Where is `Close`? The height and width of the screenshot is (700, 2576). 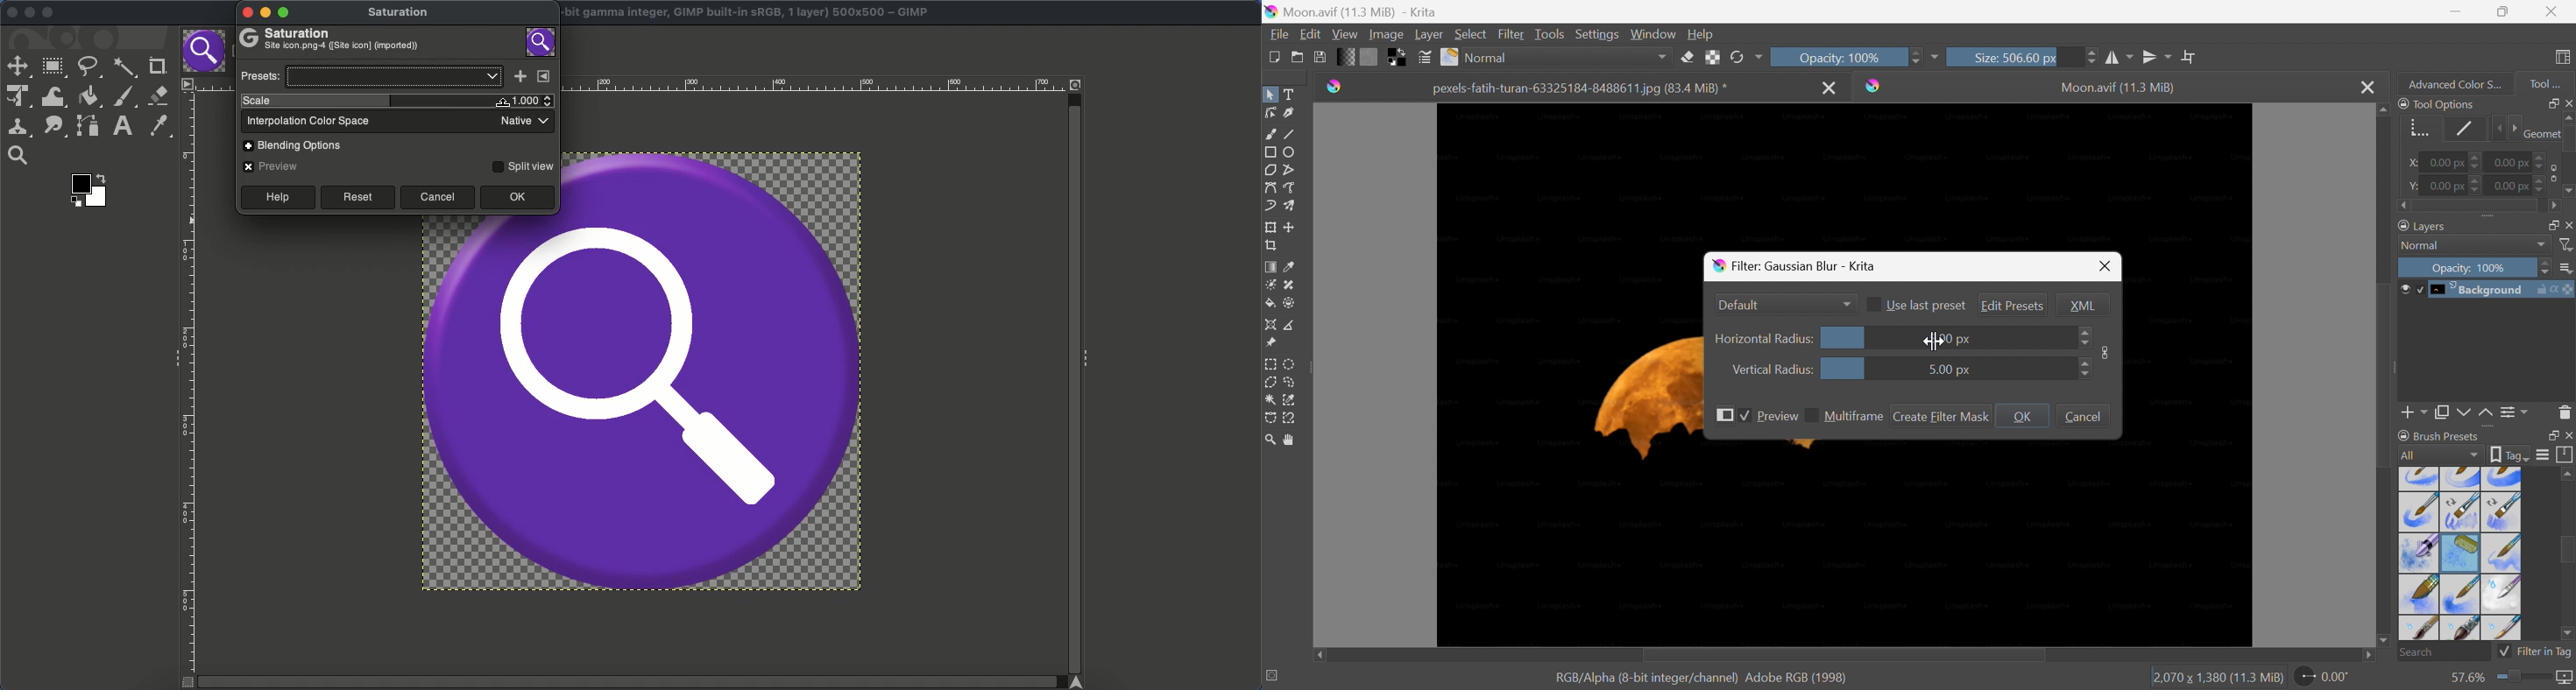 Close is located at coordinates (2569, 103).